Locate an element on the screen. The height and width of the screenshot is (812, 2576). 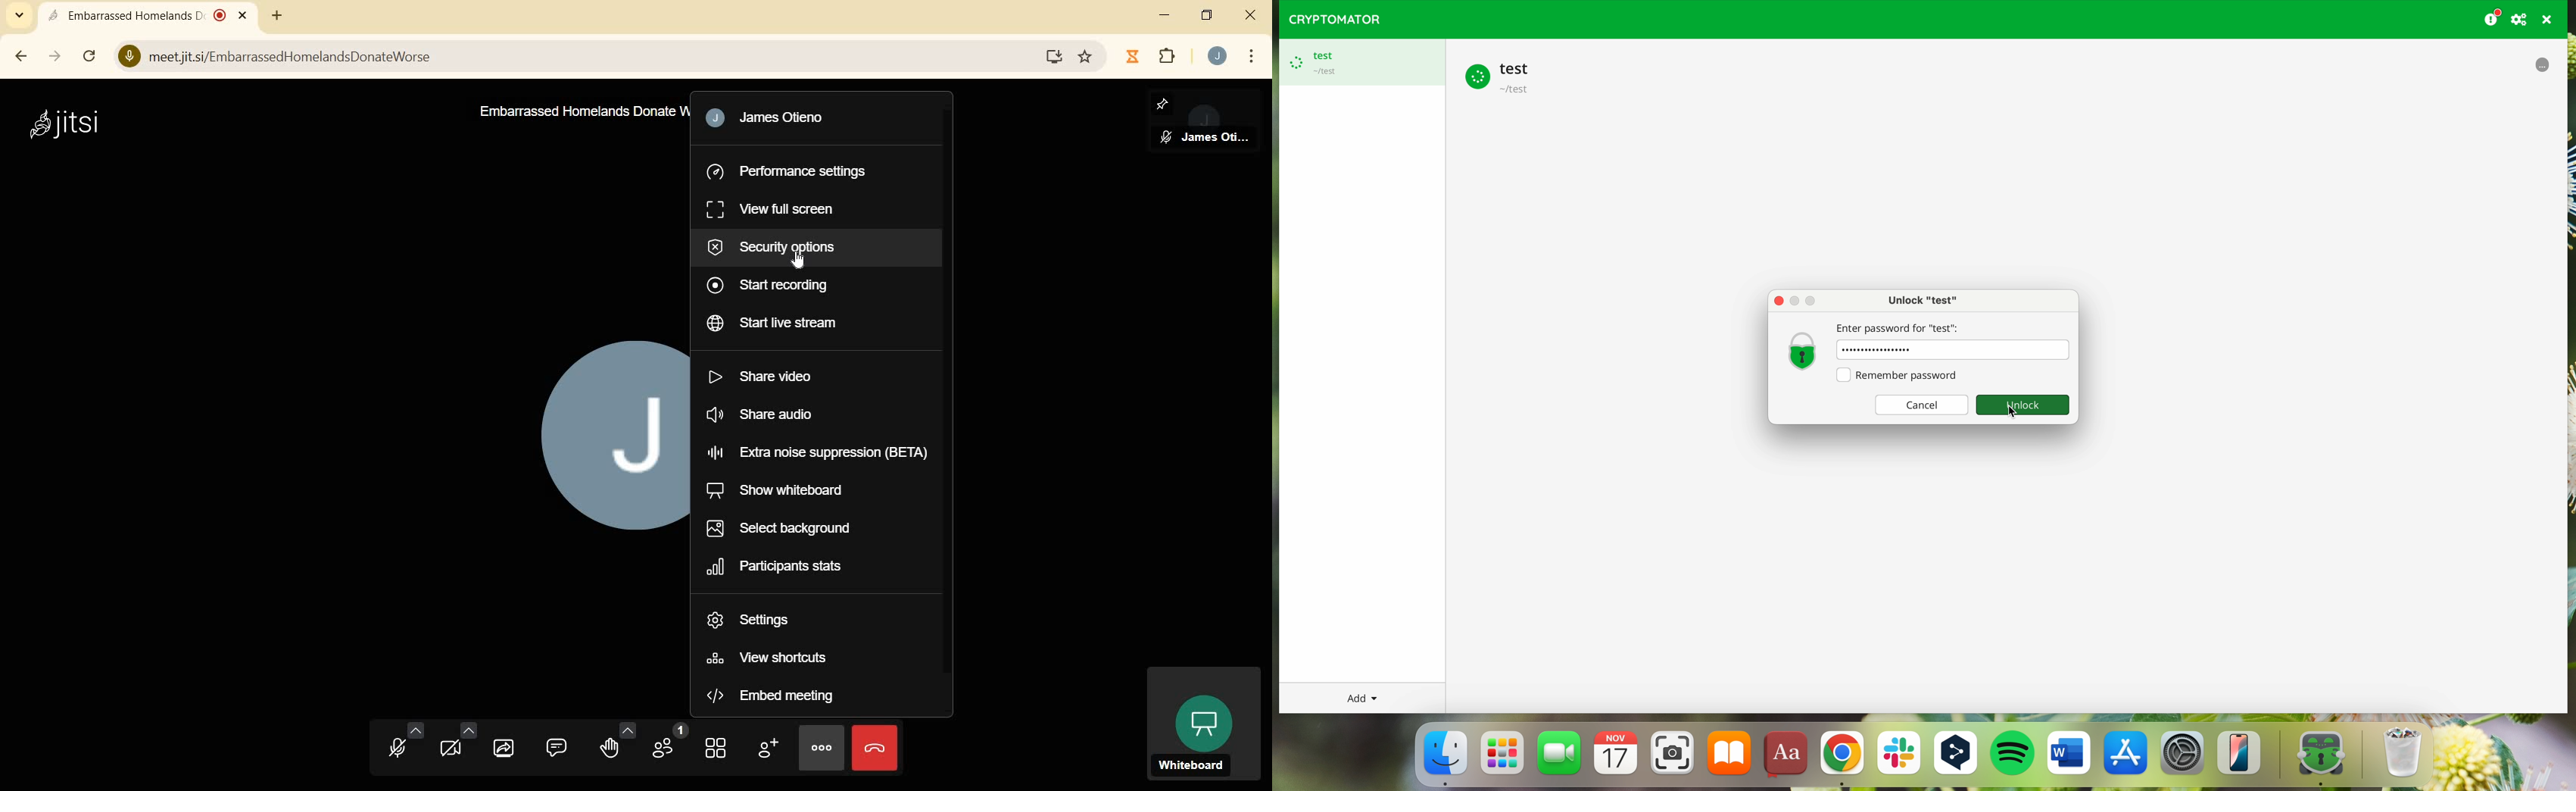
moderator screen pinned is located at coordinates (1204, 123).